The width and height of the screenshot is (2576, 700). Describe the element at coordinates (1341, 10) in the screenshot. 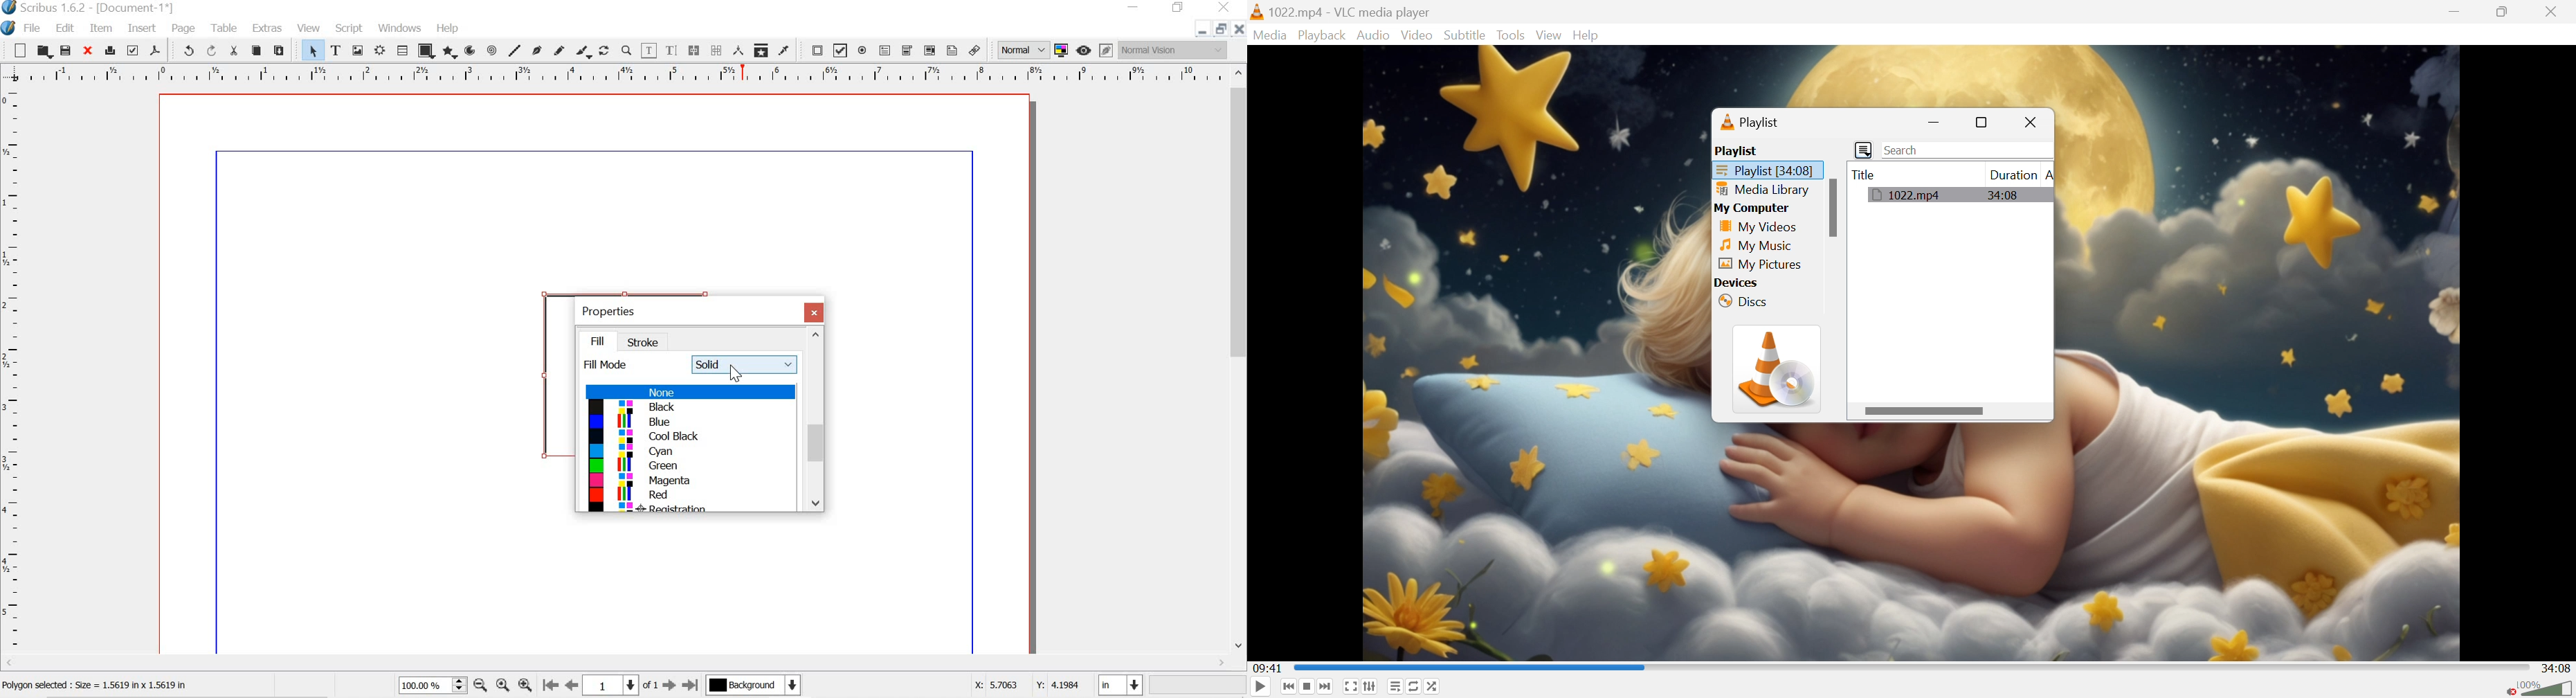

I see `1022.mp4 - VLC media player` at that location.